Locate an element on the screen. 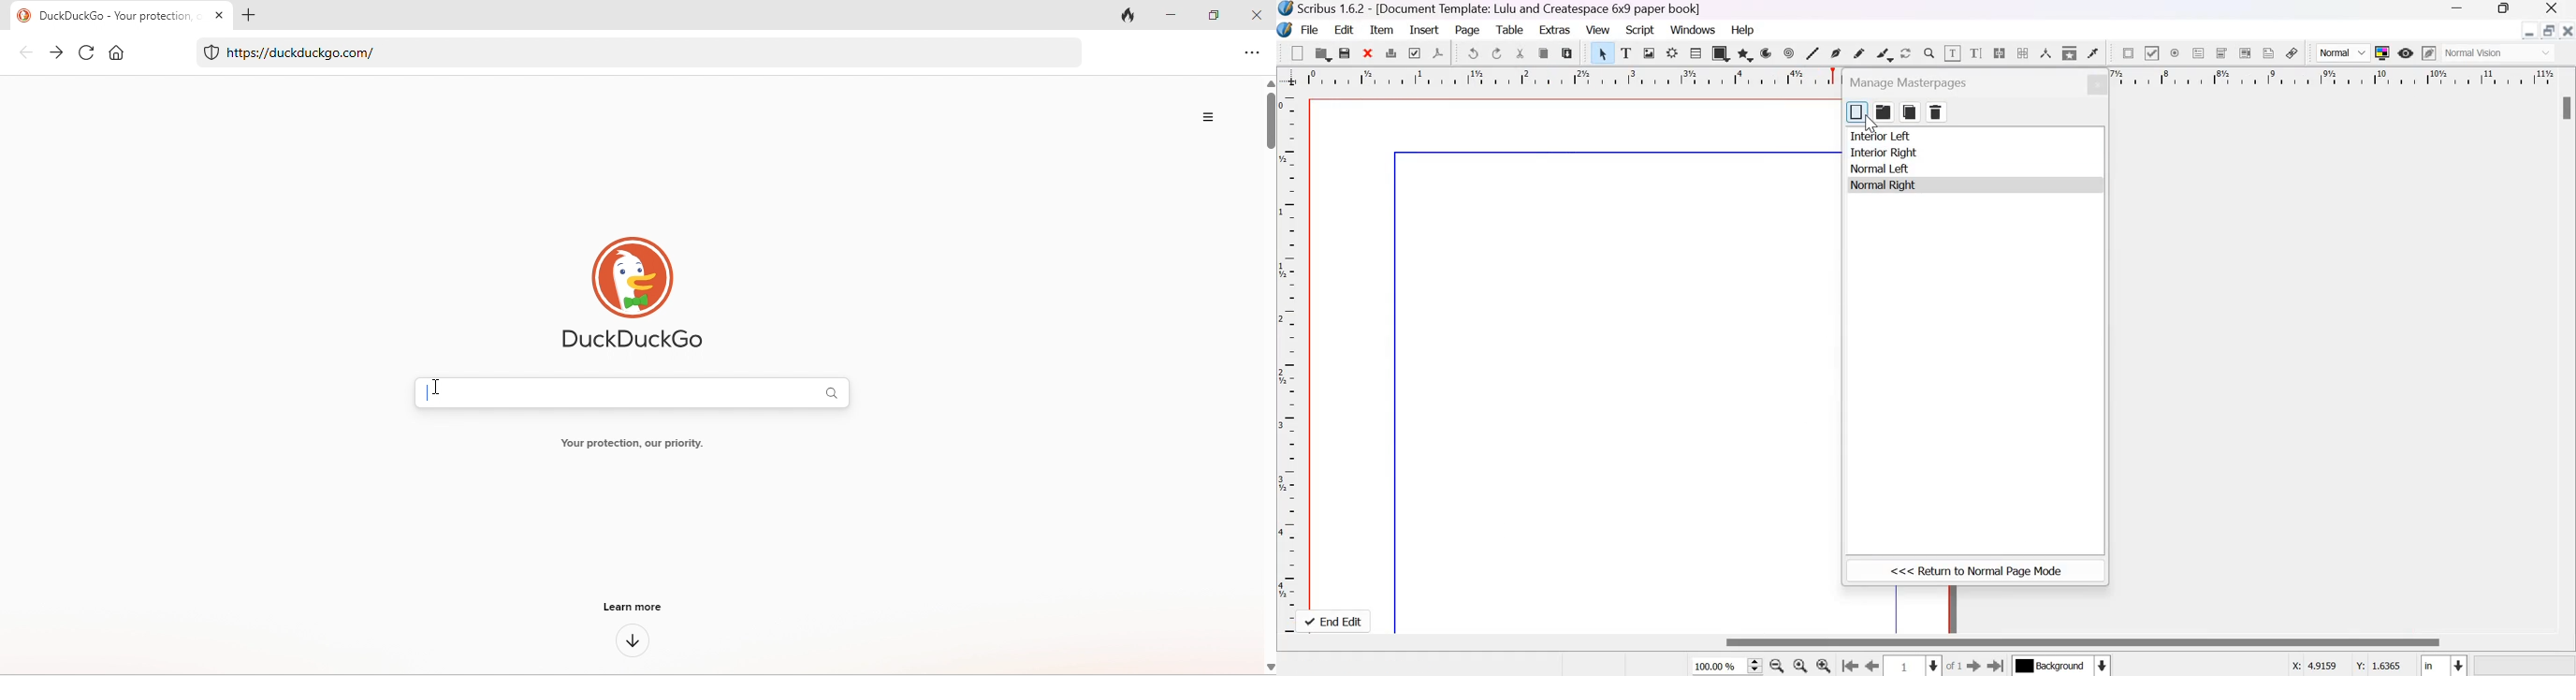 The height and width of the screenshot is (700, 2576). Scrollbar is located at coordinates (2083, 642).